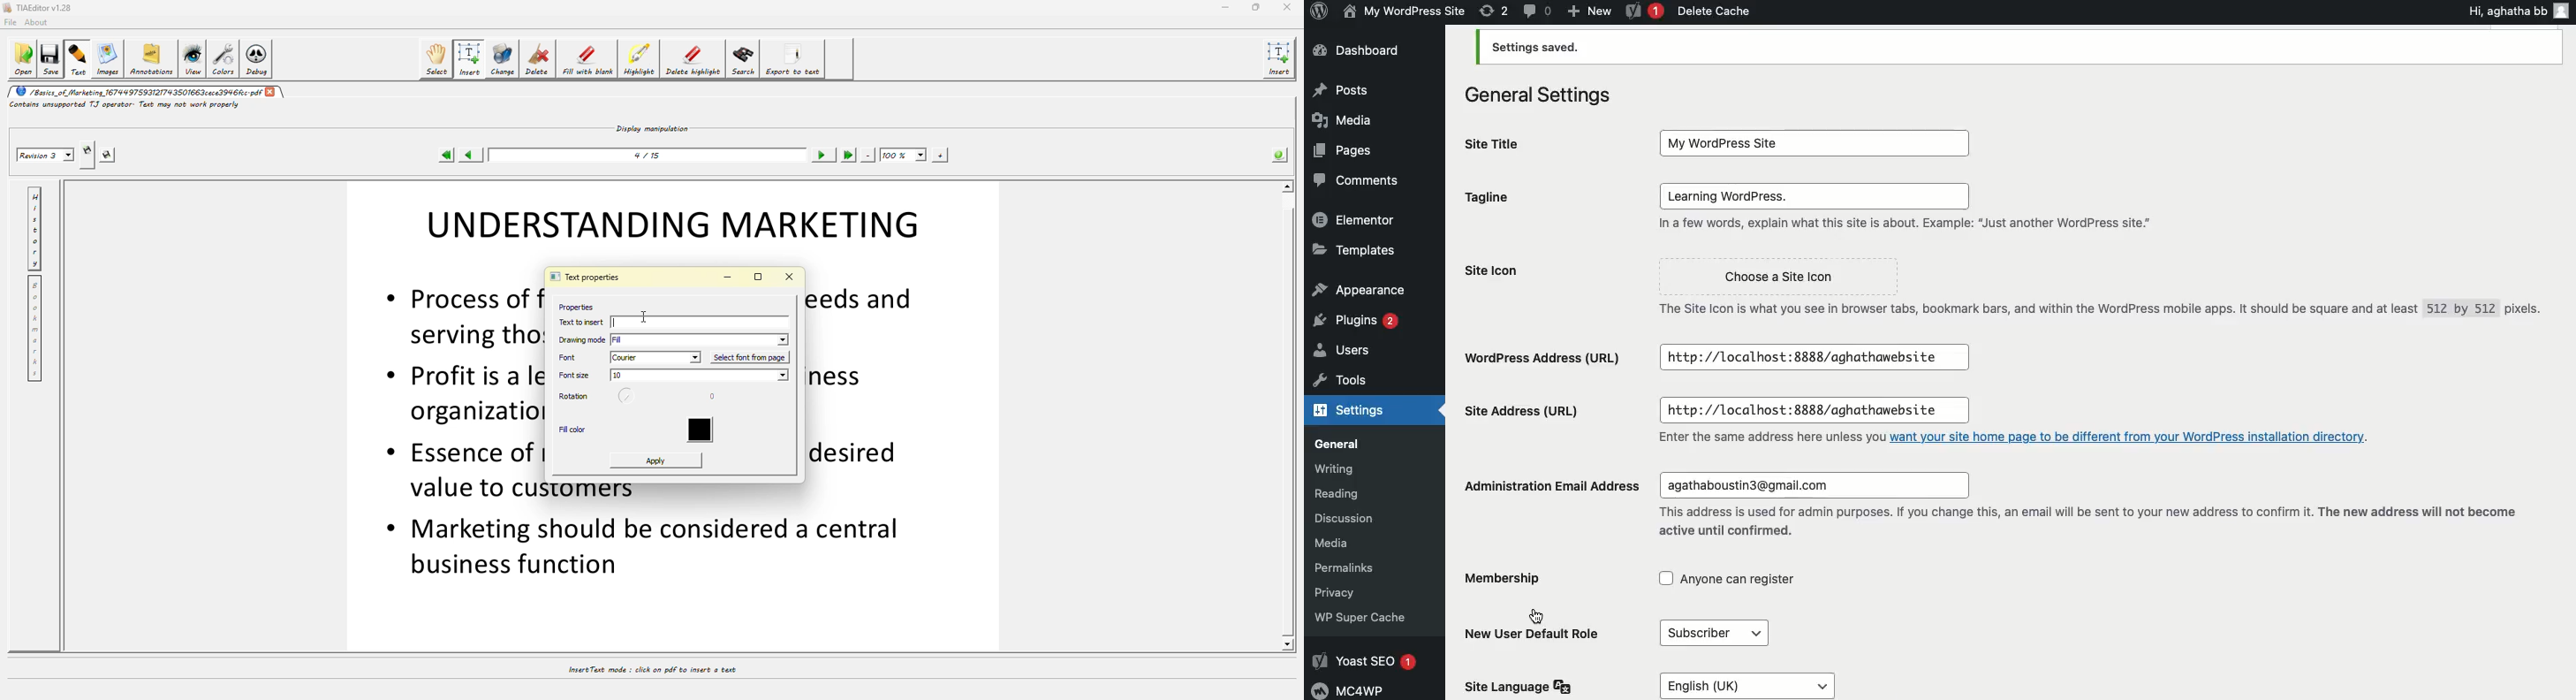  I want to click on Anyone can register, so click(1733, 580).